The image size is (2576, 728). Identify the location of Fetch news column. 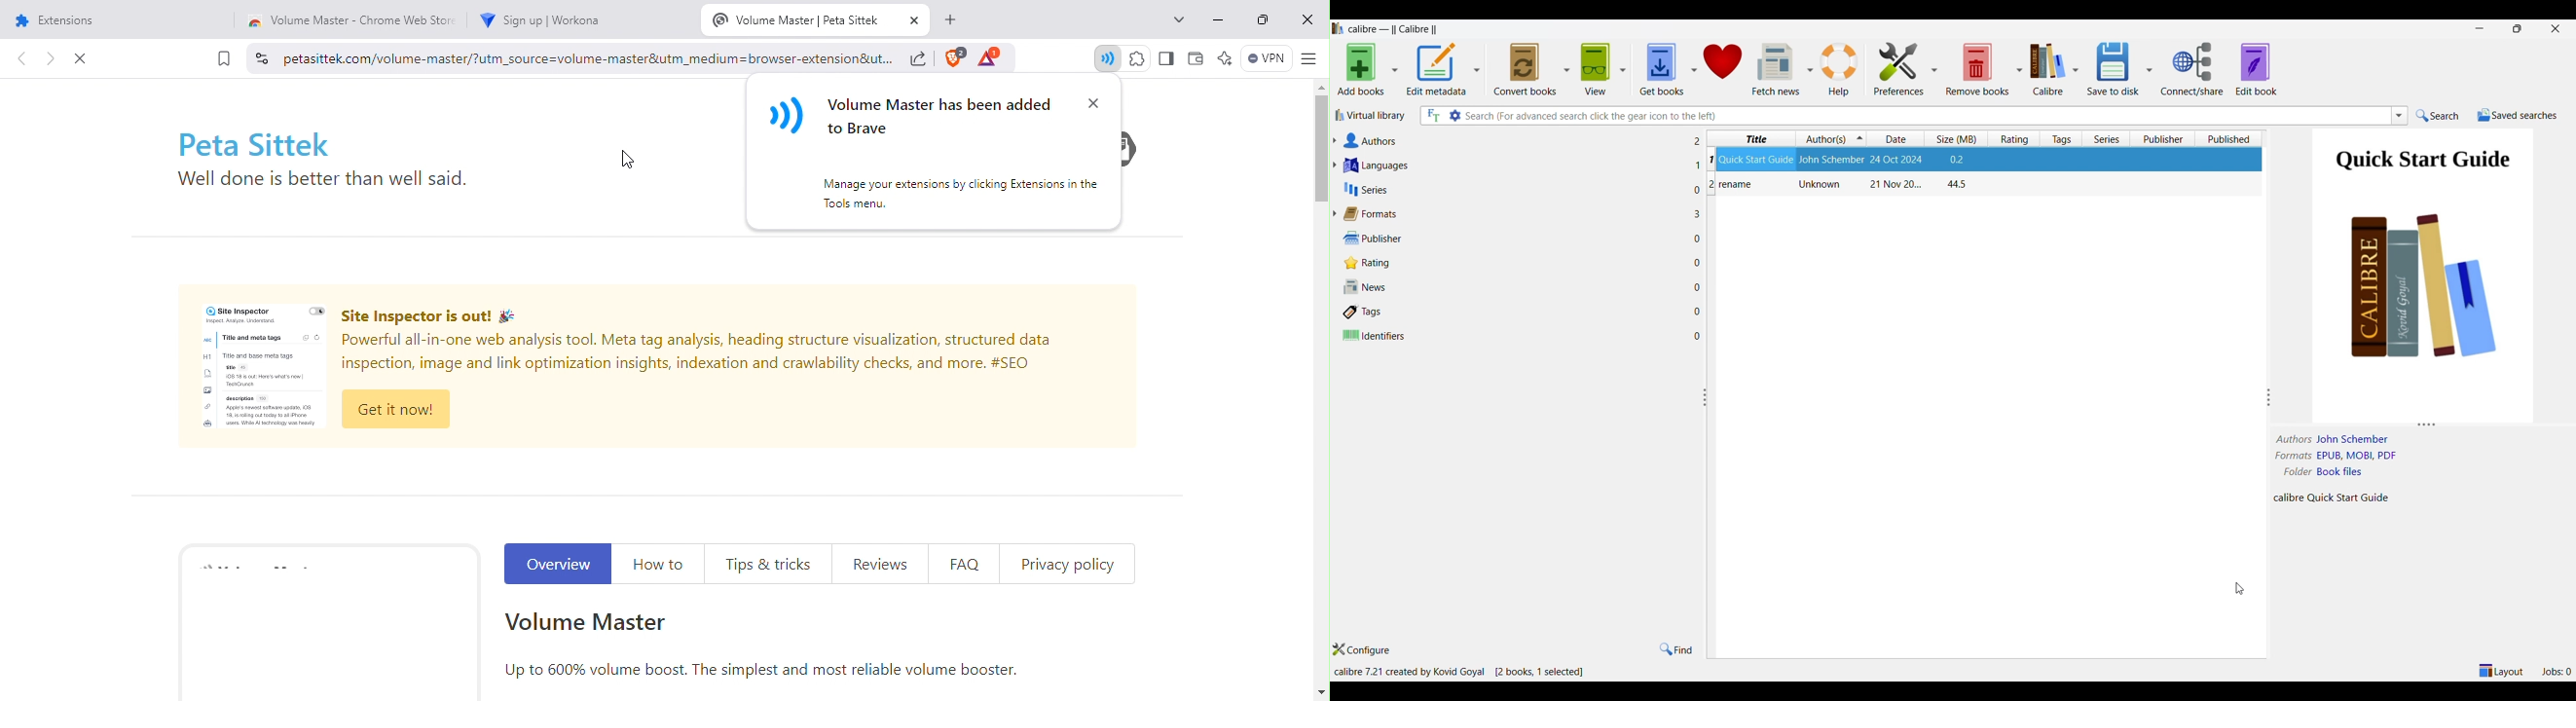
(1809, 69).